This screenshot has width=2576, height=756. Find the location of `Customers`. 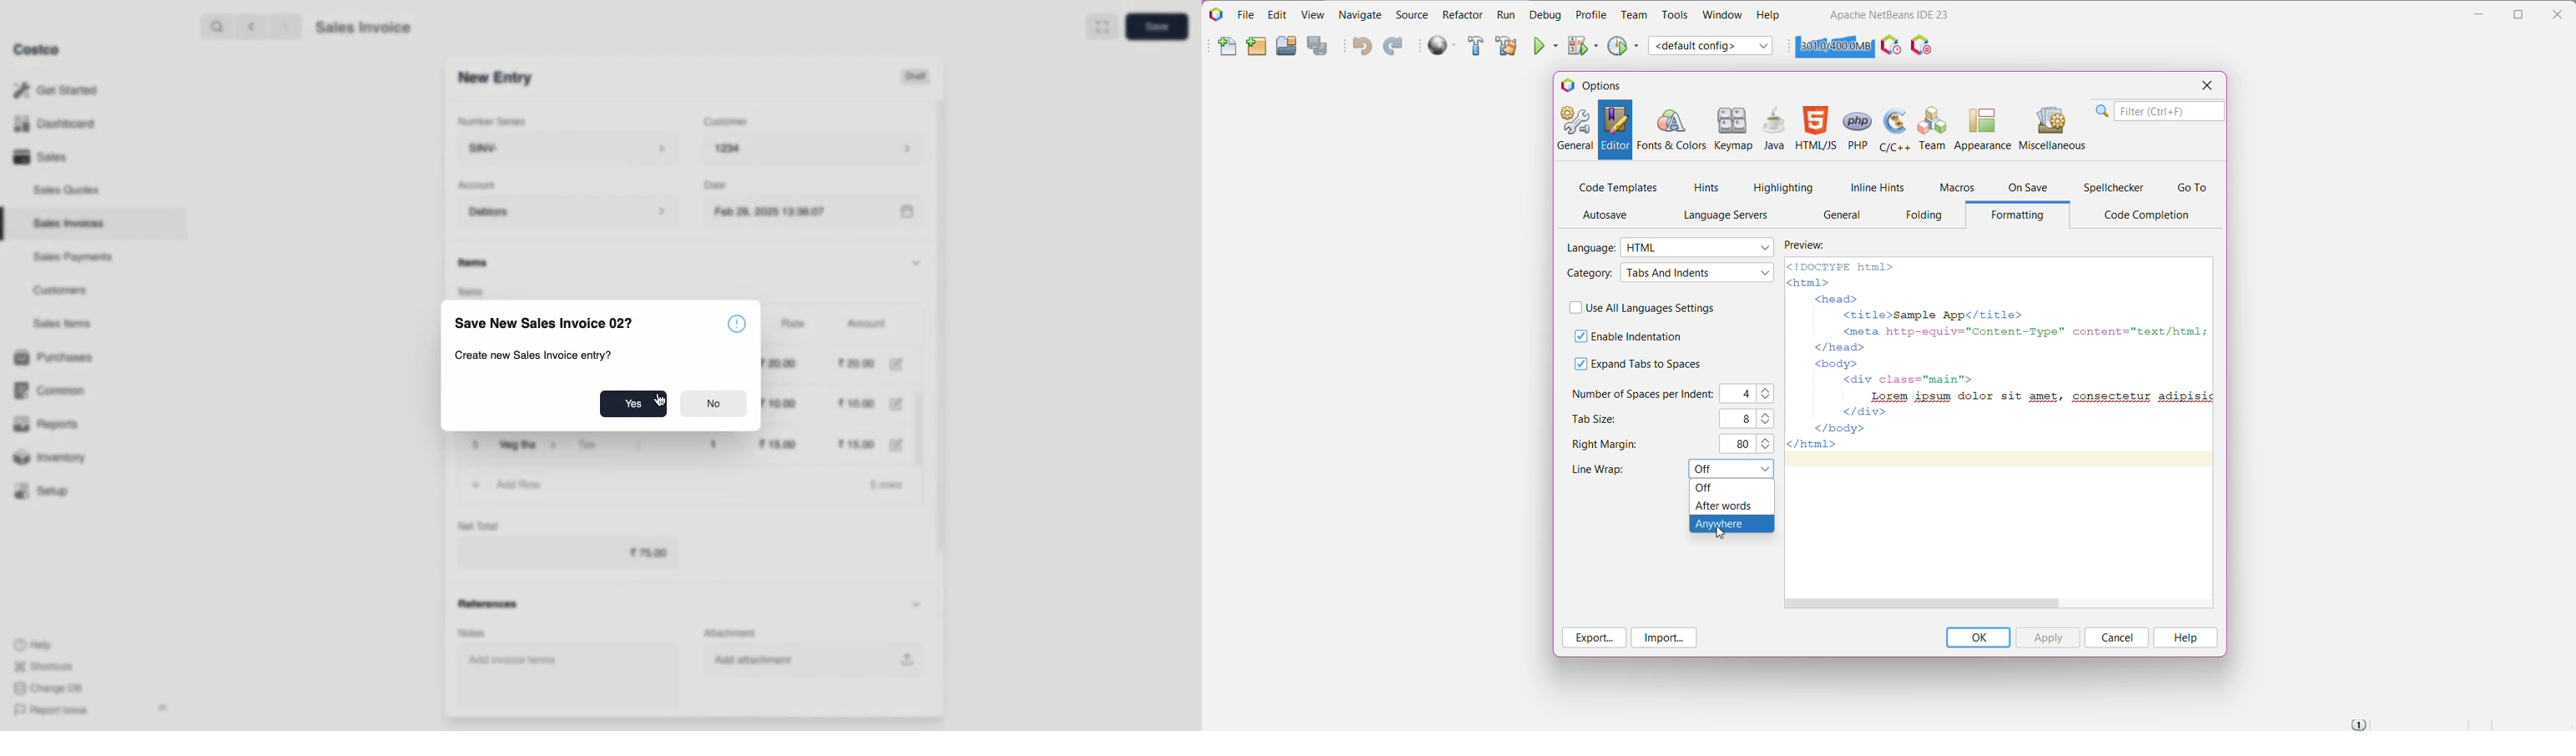

Customers is located at coordinates (60, 290).